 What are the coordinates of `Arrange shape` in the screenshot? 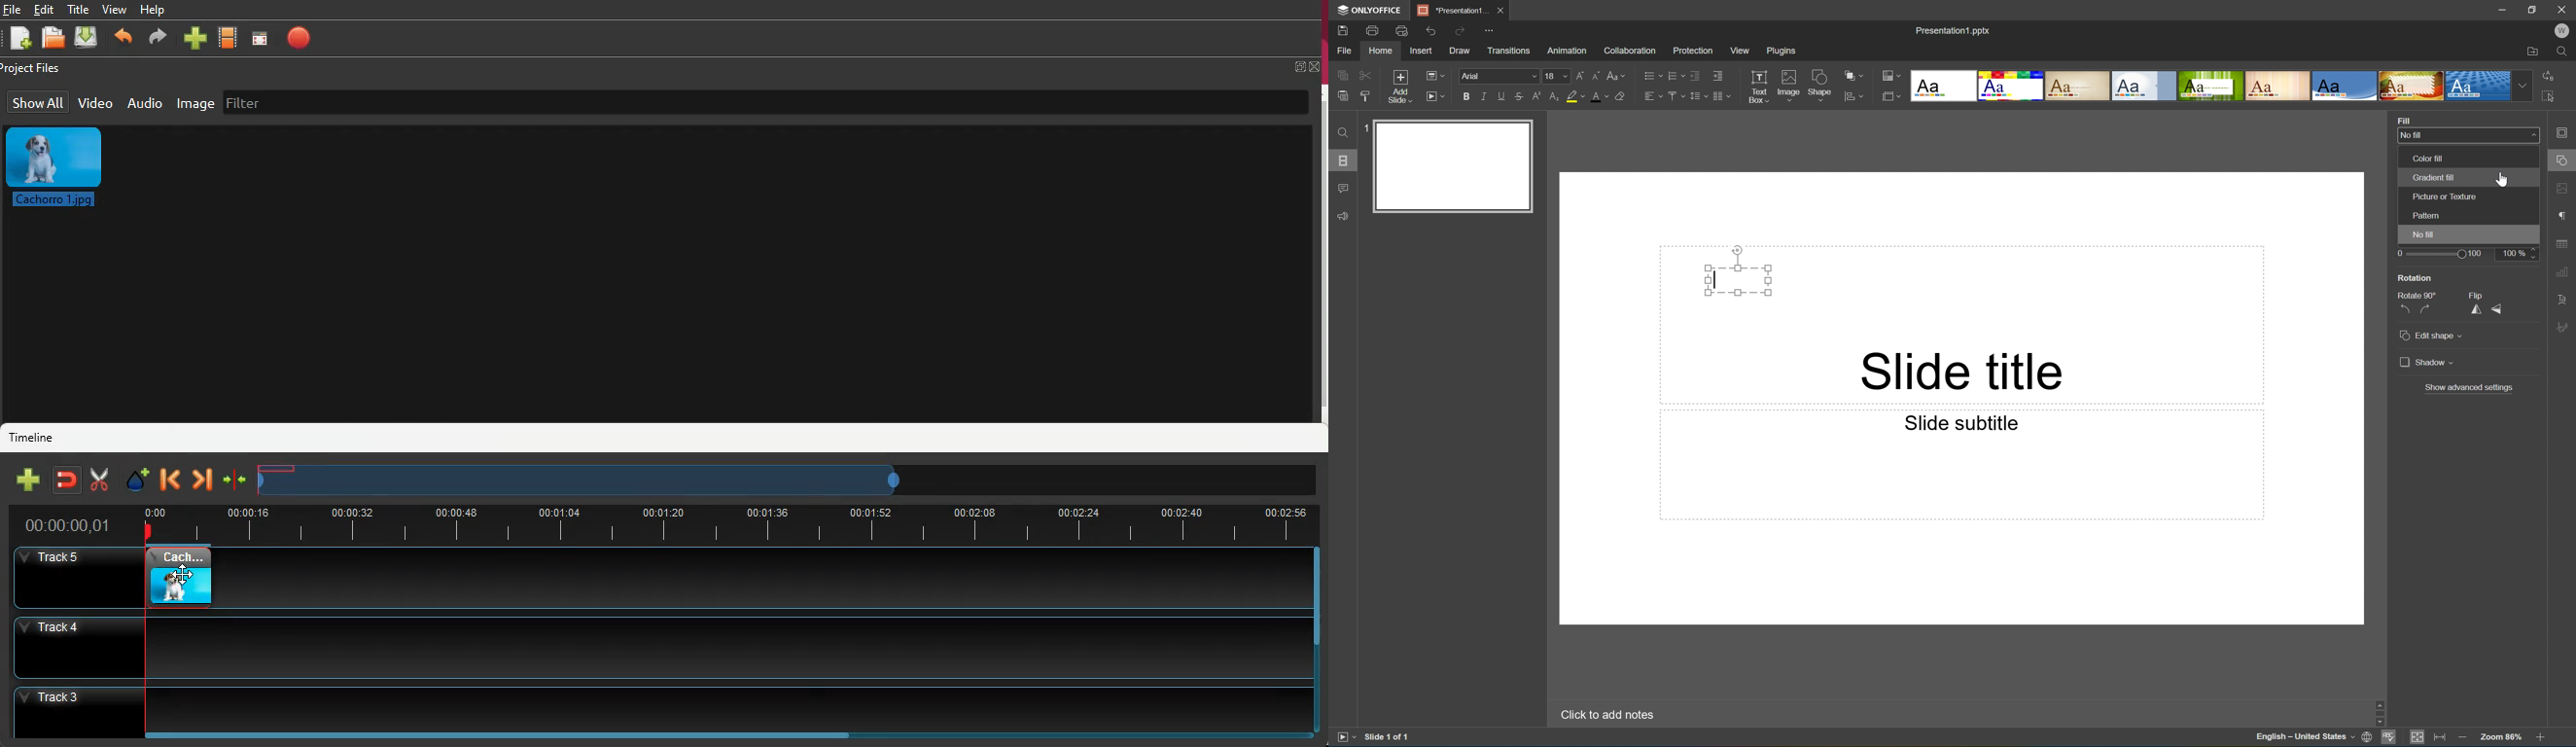 It's located at (1856, 76).